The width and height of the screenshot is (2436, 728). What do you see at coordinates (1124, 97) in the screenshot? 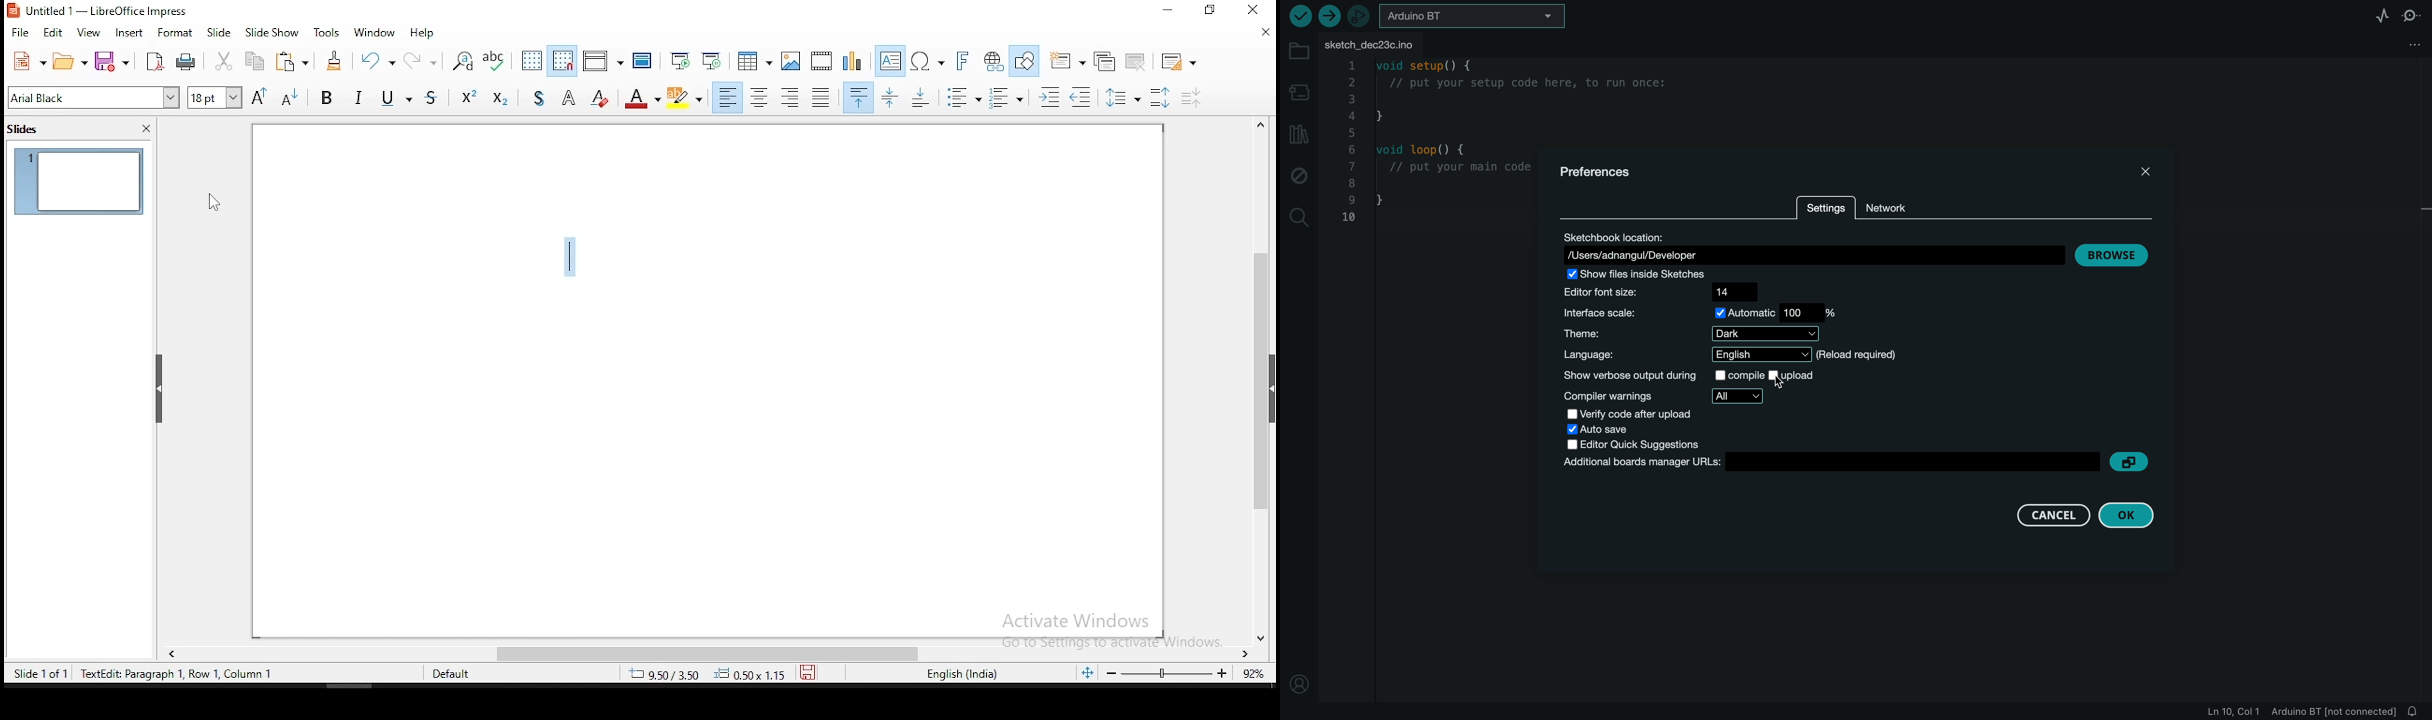
I see `Line Spacing` at bounding box center [1124, 97].